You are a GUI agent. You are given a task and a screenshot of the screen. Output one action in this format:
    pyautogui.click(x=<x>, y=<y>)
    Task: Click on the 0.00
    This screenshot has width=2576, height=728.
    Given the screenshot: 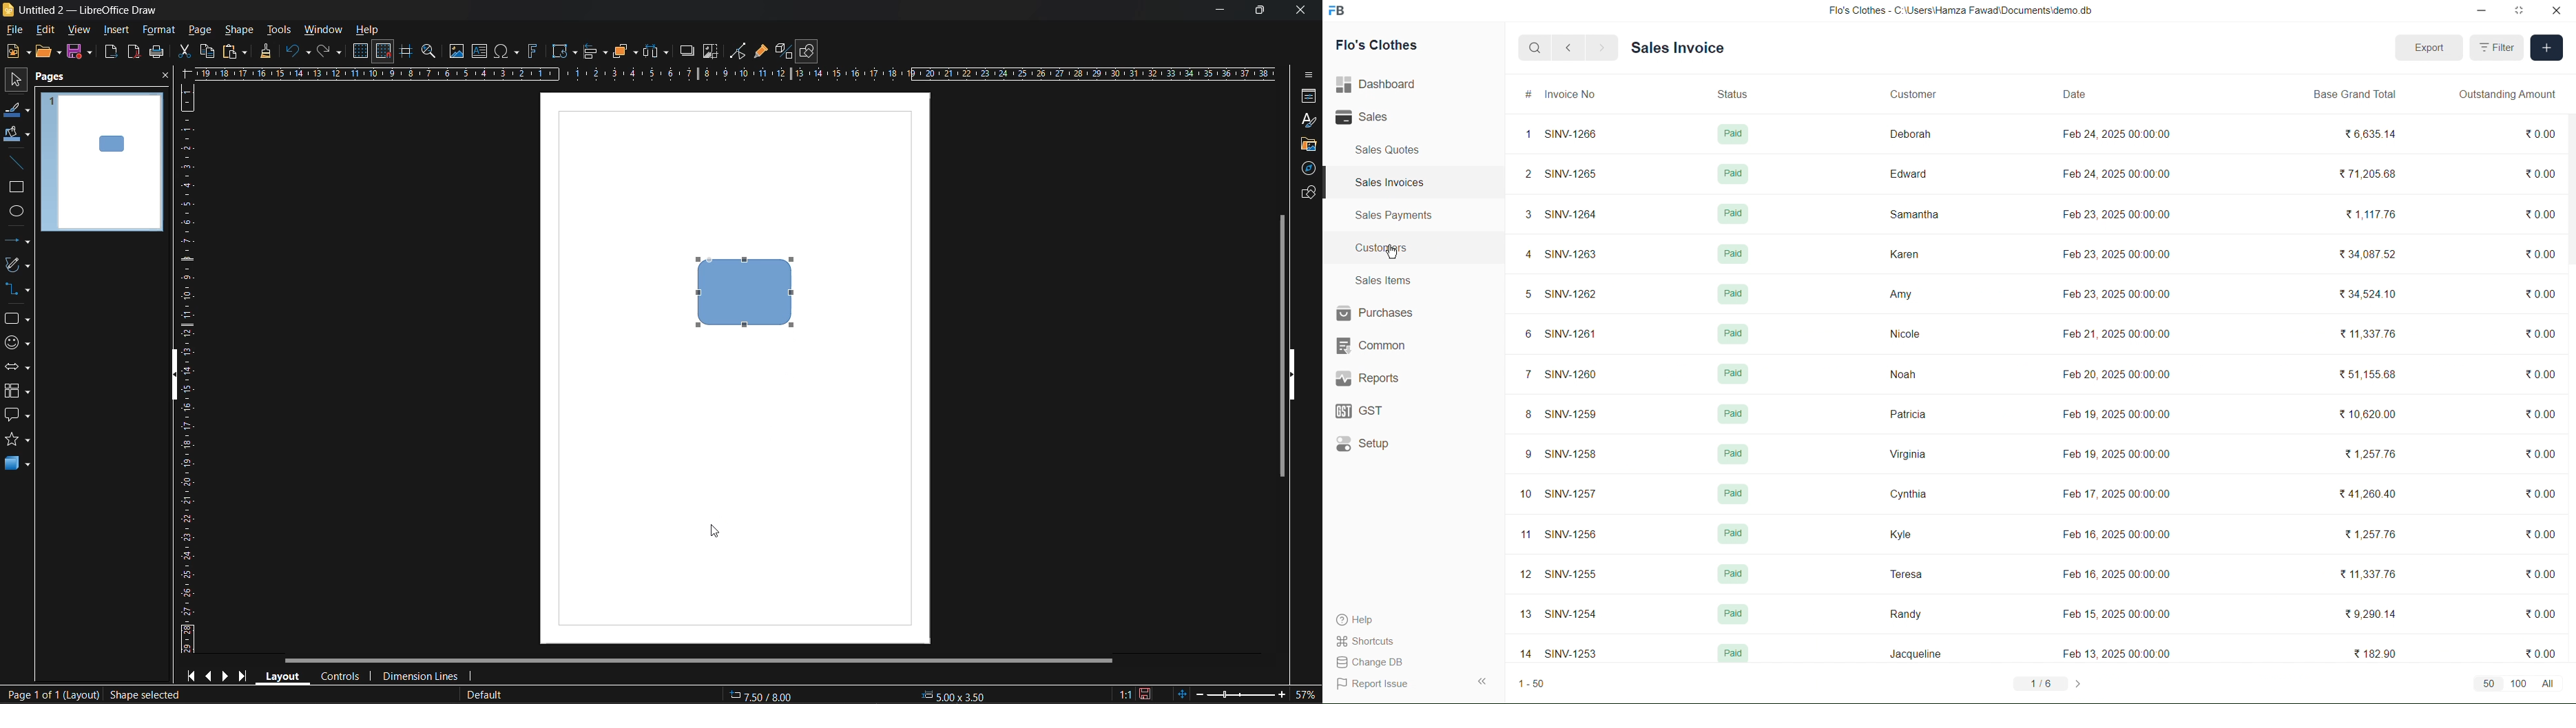 What is the action you would take?
    pyautogui.click(x=2542, y=175)
    